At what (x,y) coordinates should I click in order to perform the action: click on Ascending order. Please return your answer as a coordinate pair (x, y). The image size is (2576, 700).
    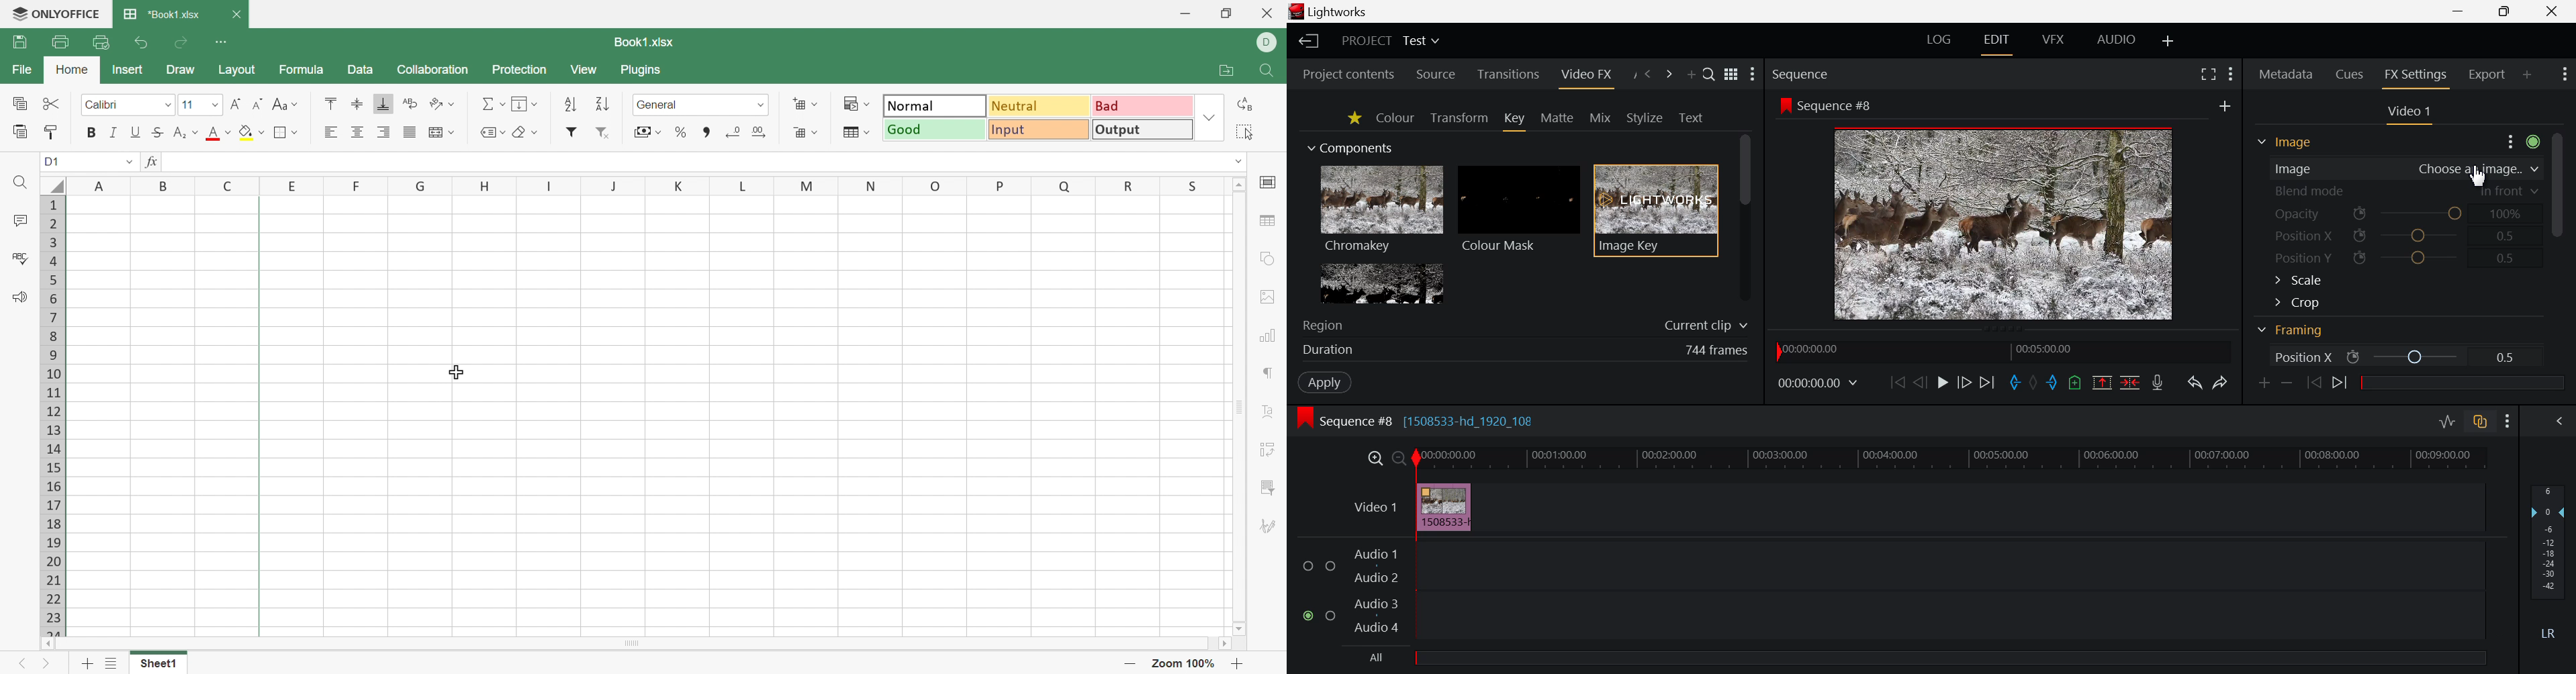
    Looking at the image, I should click on (571, 103).